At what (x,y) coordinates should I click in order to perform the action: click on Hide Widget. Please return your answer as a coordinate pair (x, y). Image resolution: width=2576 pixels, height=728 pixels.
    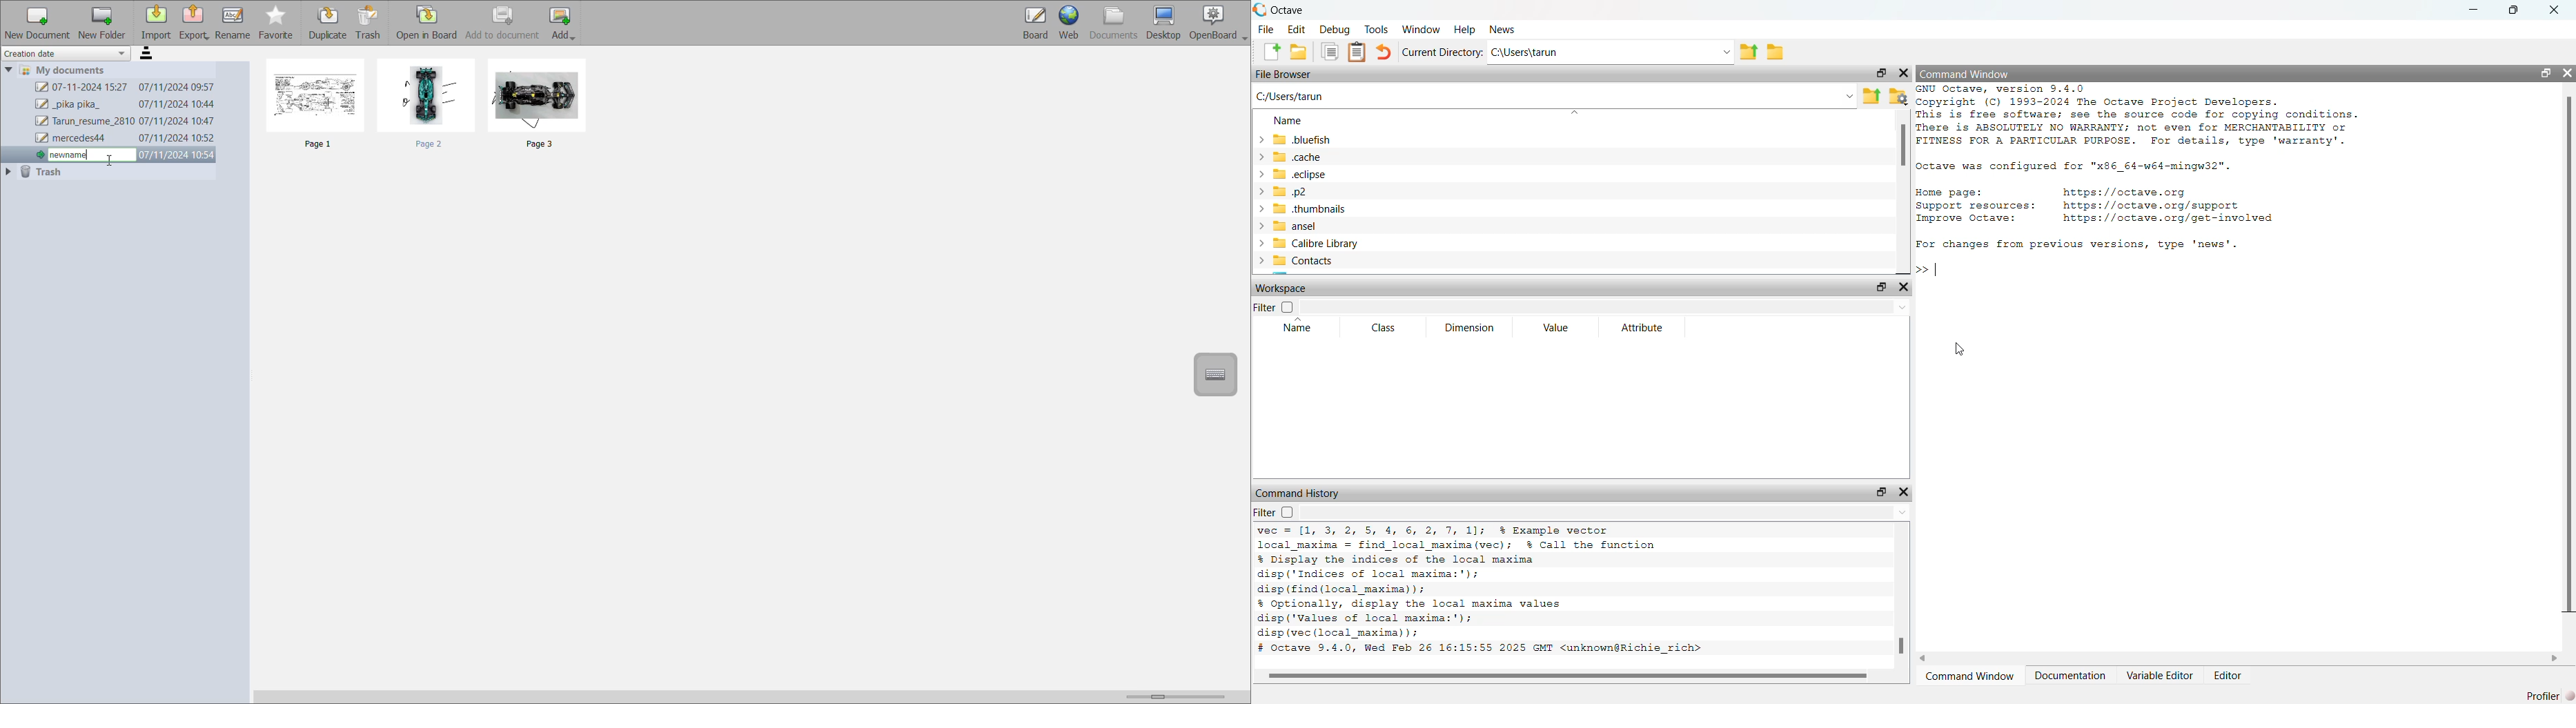
    Looking at the image, I should click on (2566, 72).